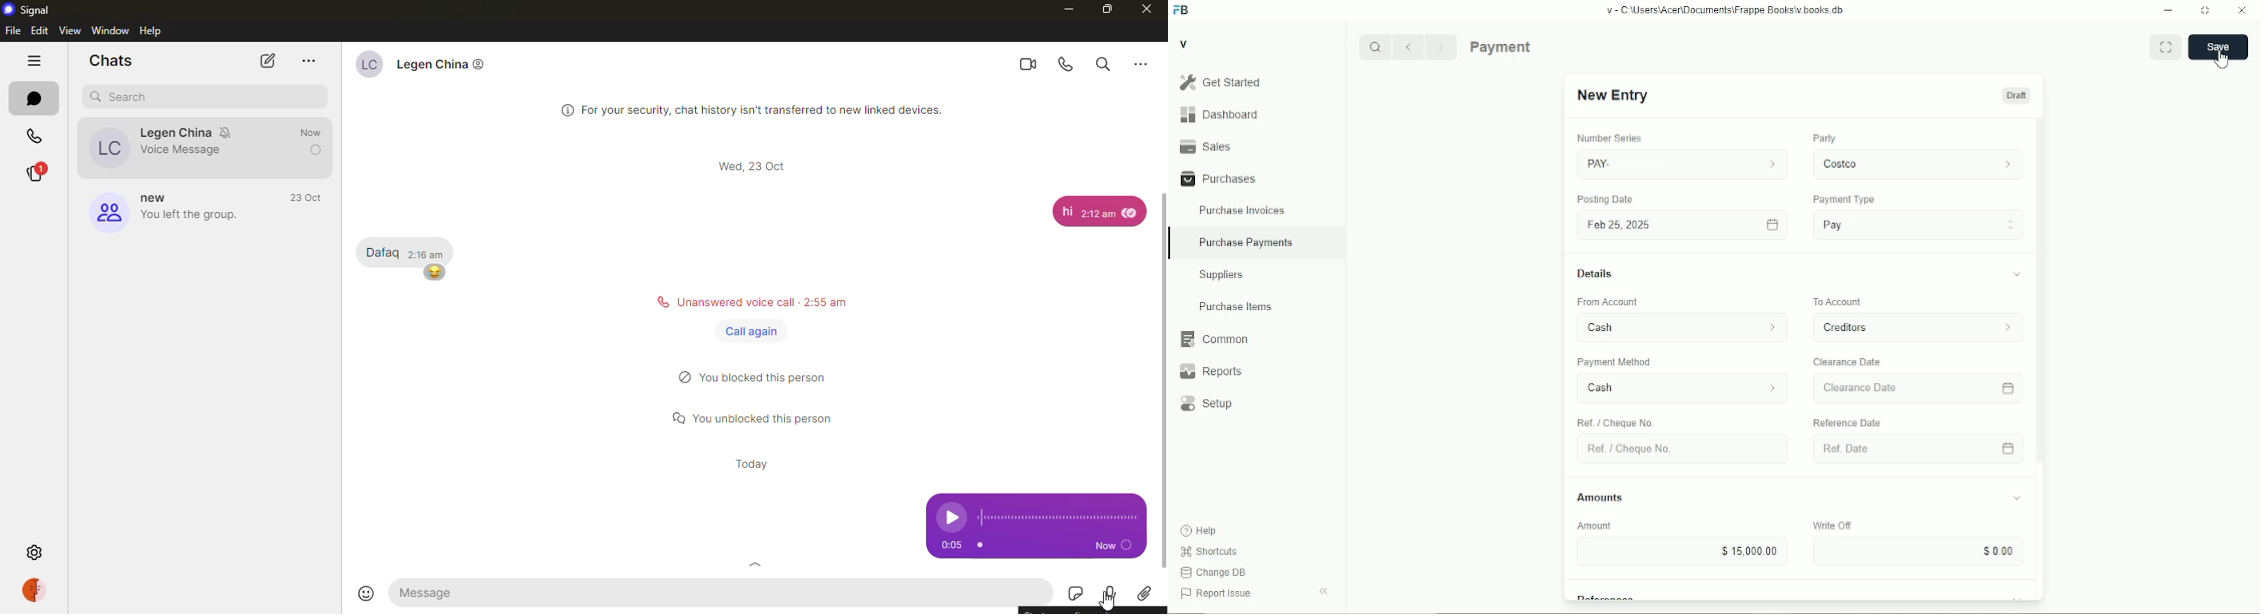 This screenshot has height=616, width=2268. Describe the element at coordinates (2223, 61) in the screenshot. I see `cursor` at that location.